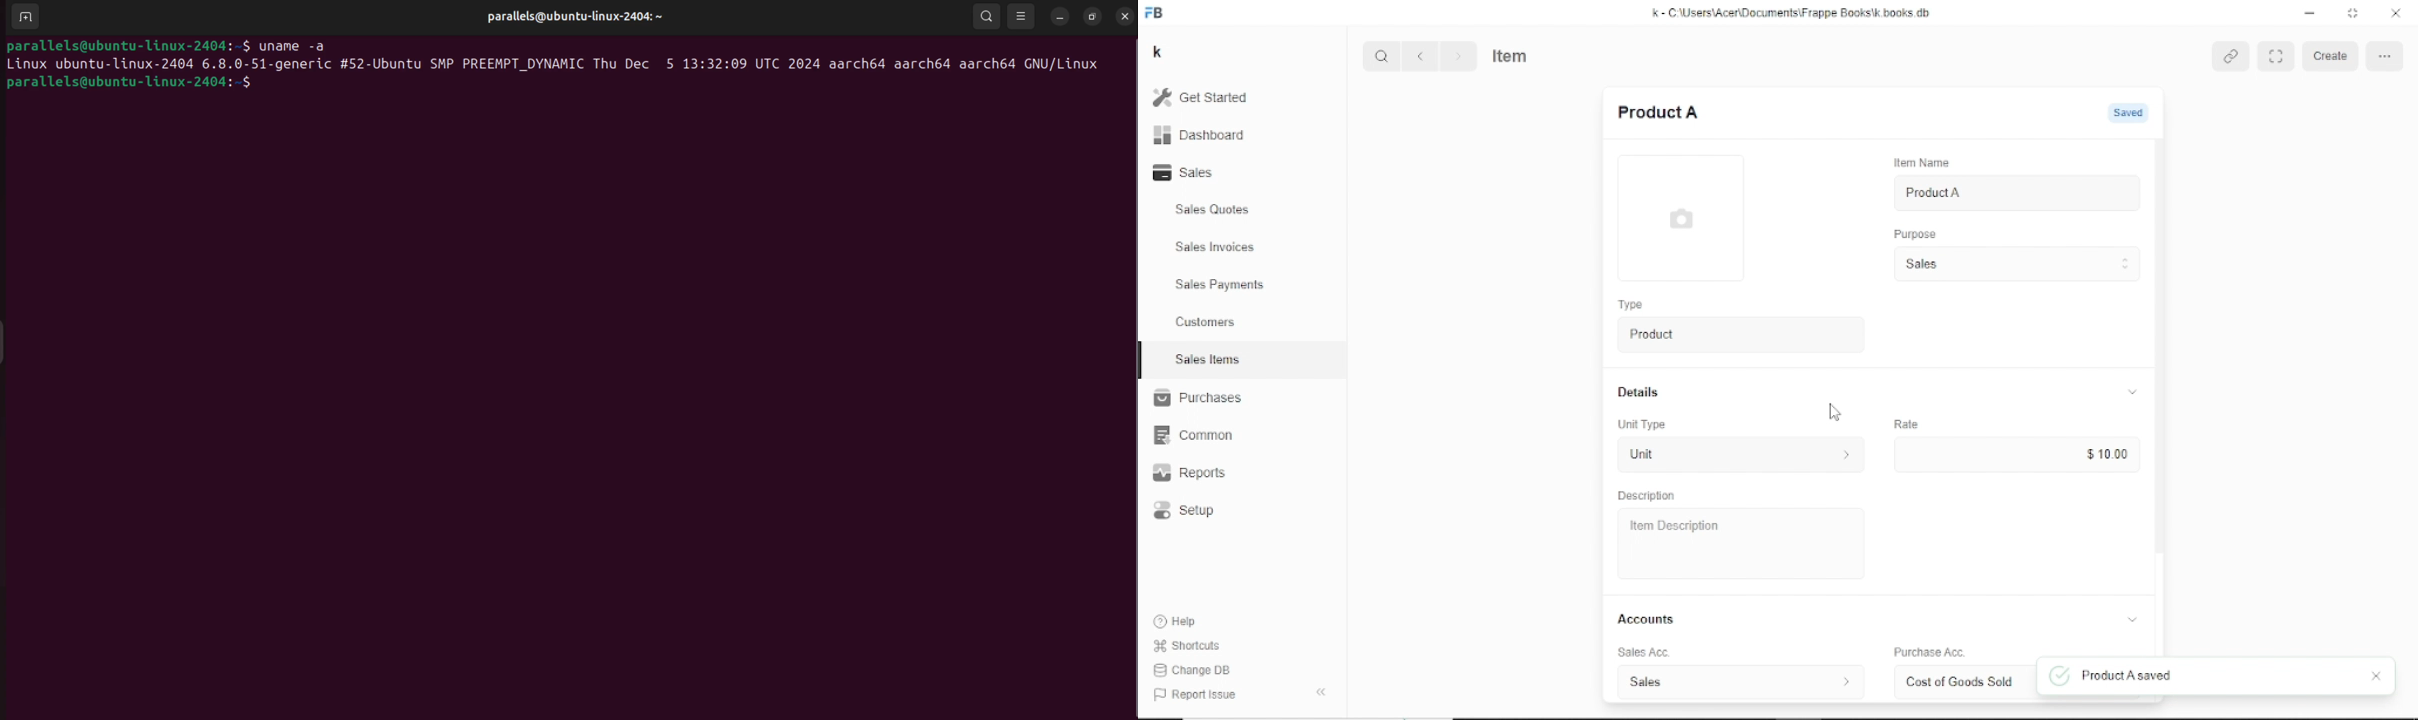  Describe the element at coordinates (1156, 14) in the screenshot. I see `FB` at that location.